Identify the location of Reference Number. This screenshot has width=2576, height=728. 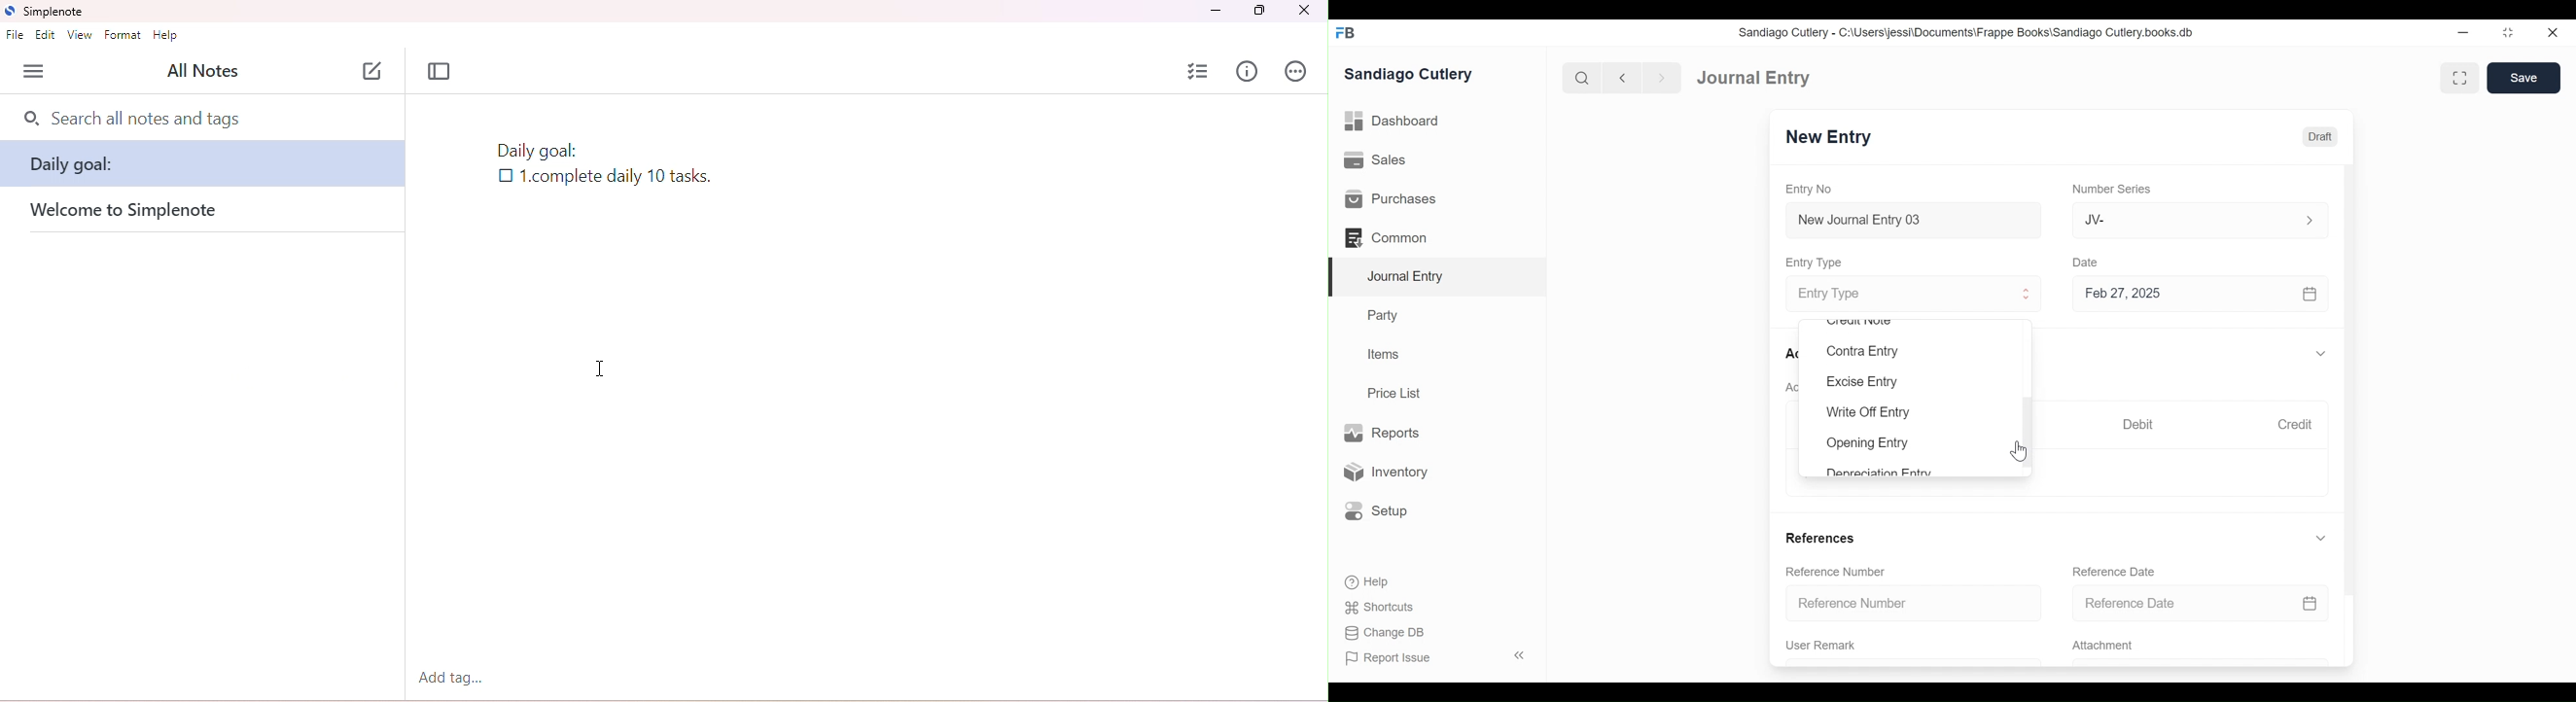
(1911, 605).